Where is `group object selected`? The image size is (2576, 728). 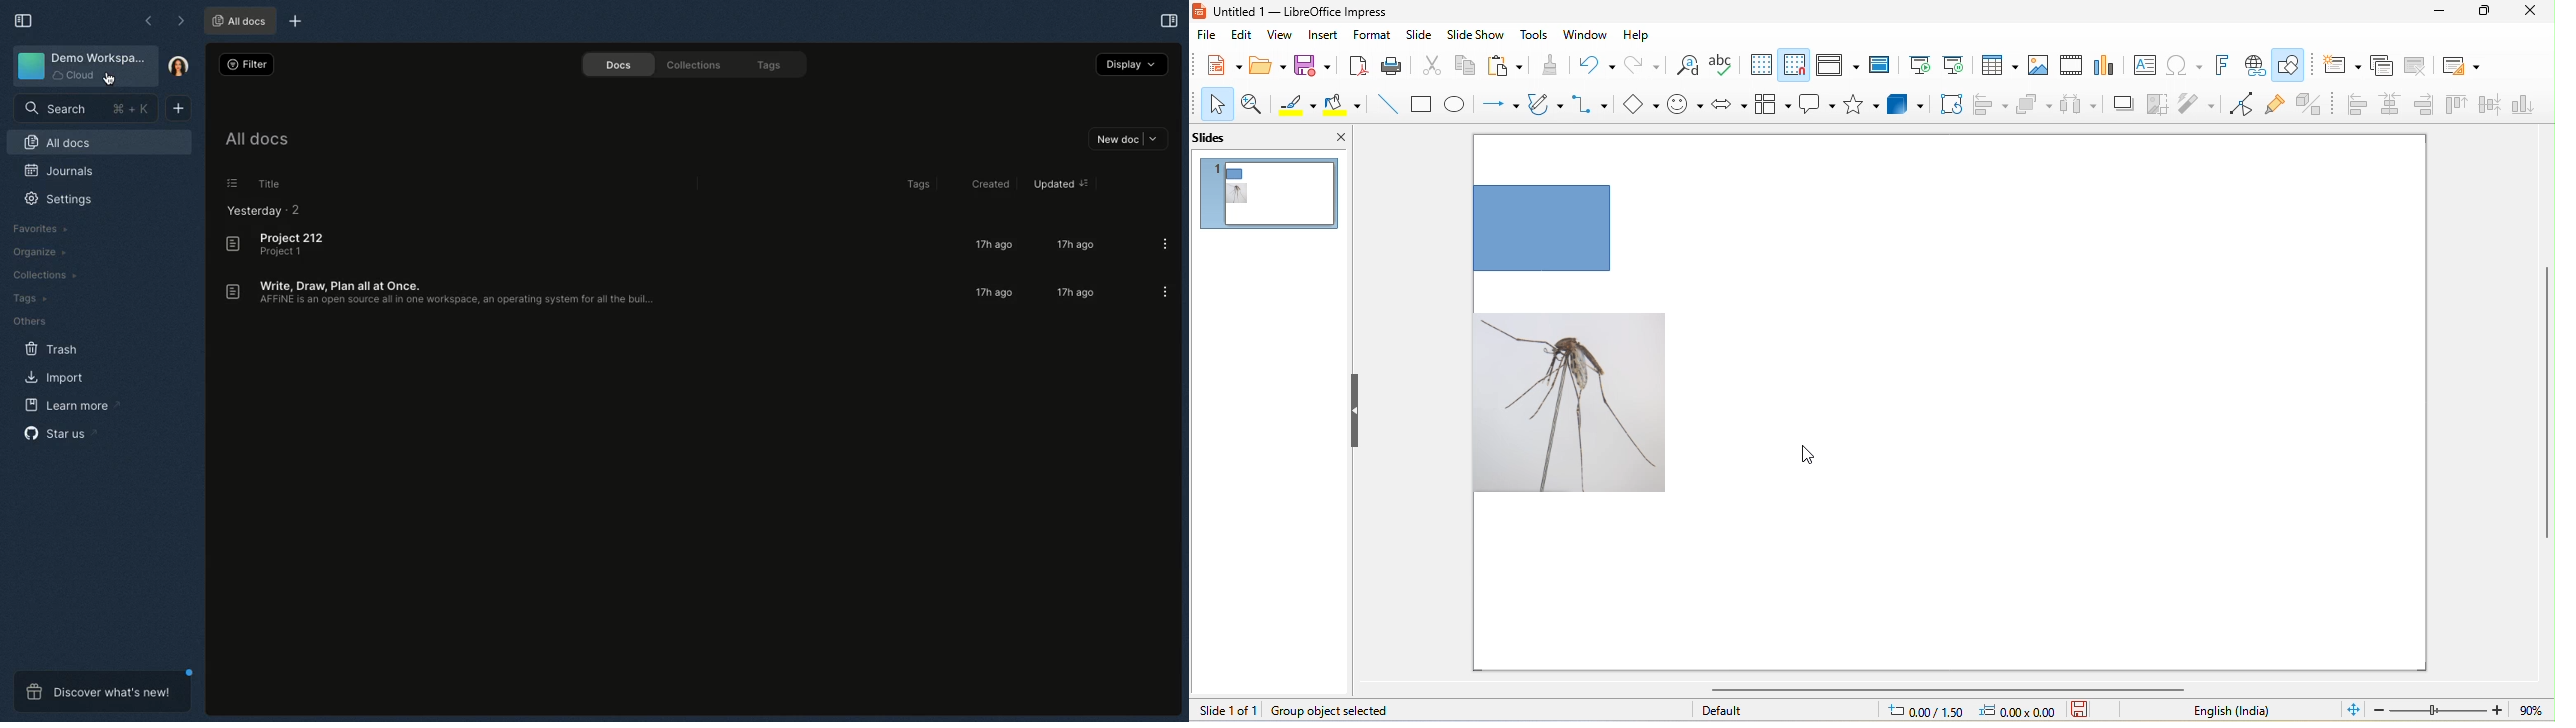 group object selected is located at coordinates (1358, 709).